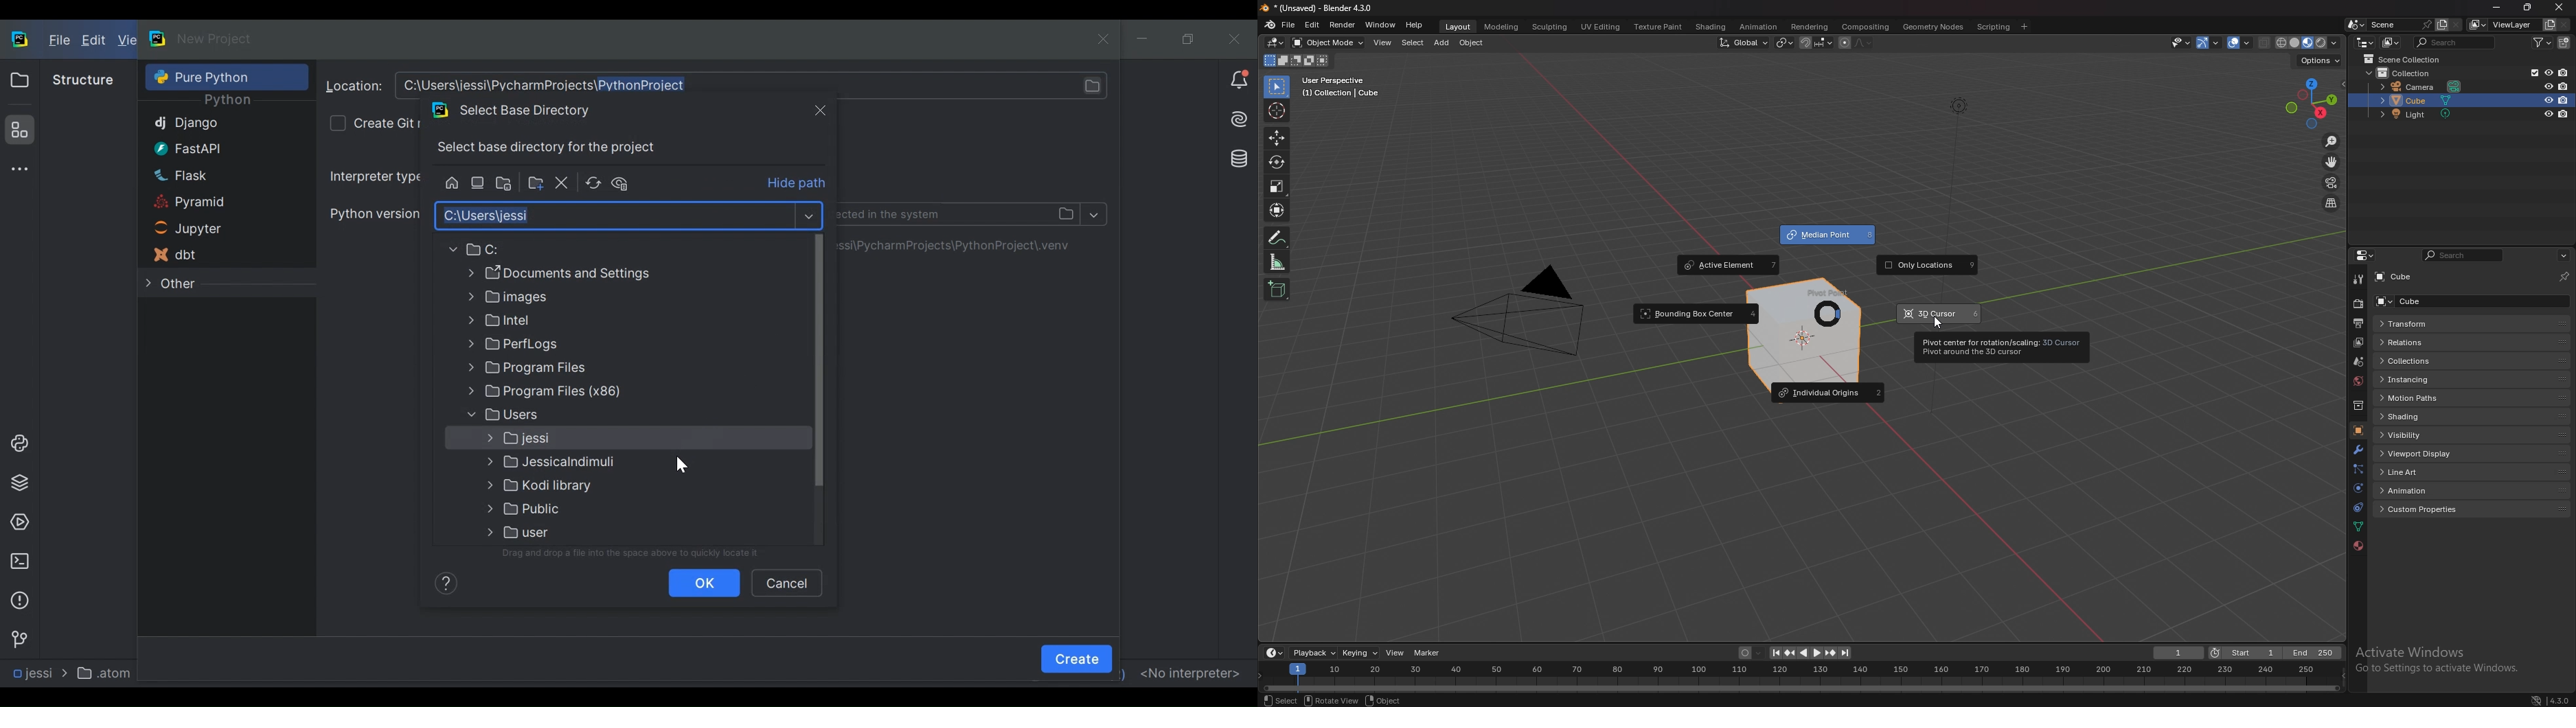 Image resolution: width=2576 pixels, height=728 pixels. What do you see at coordinates (2391, 43) in the screenshot?
I see `display mode` at bounding box center [2391, 43].